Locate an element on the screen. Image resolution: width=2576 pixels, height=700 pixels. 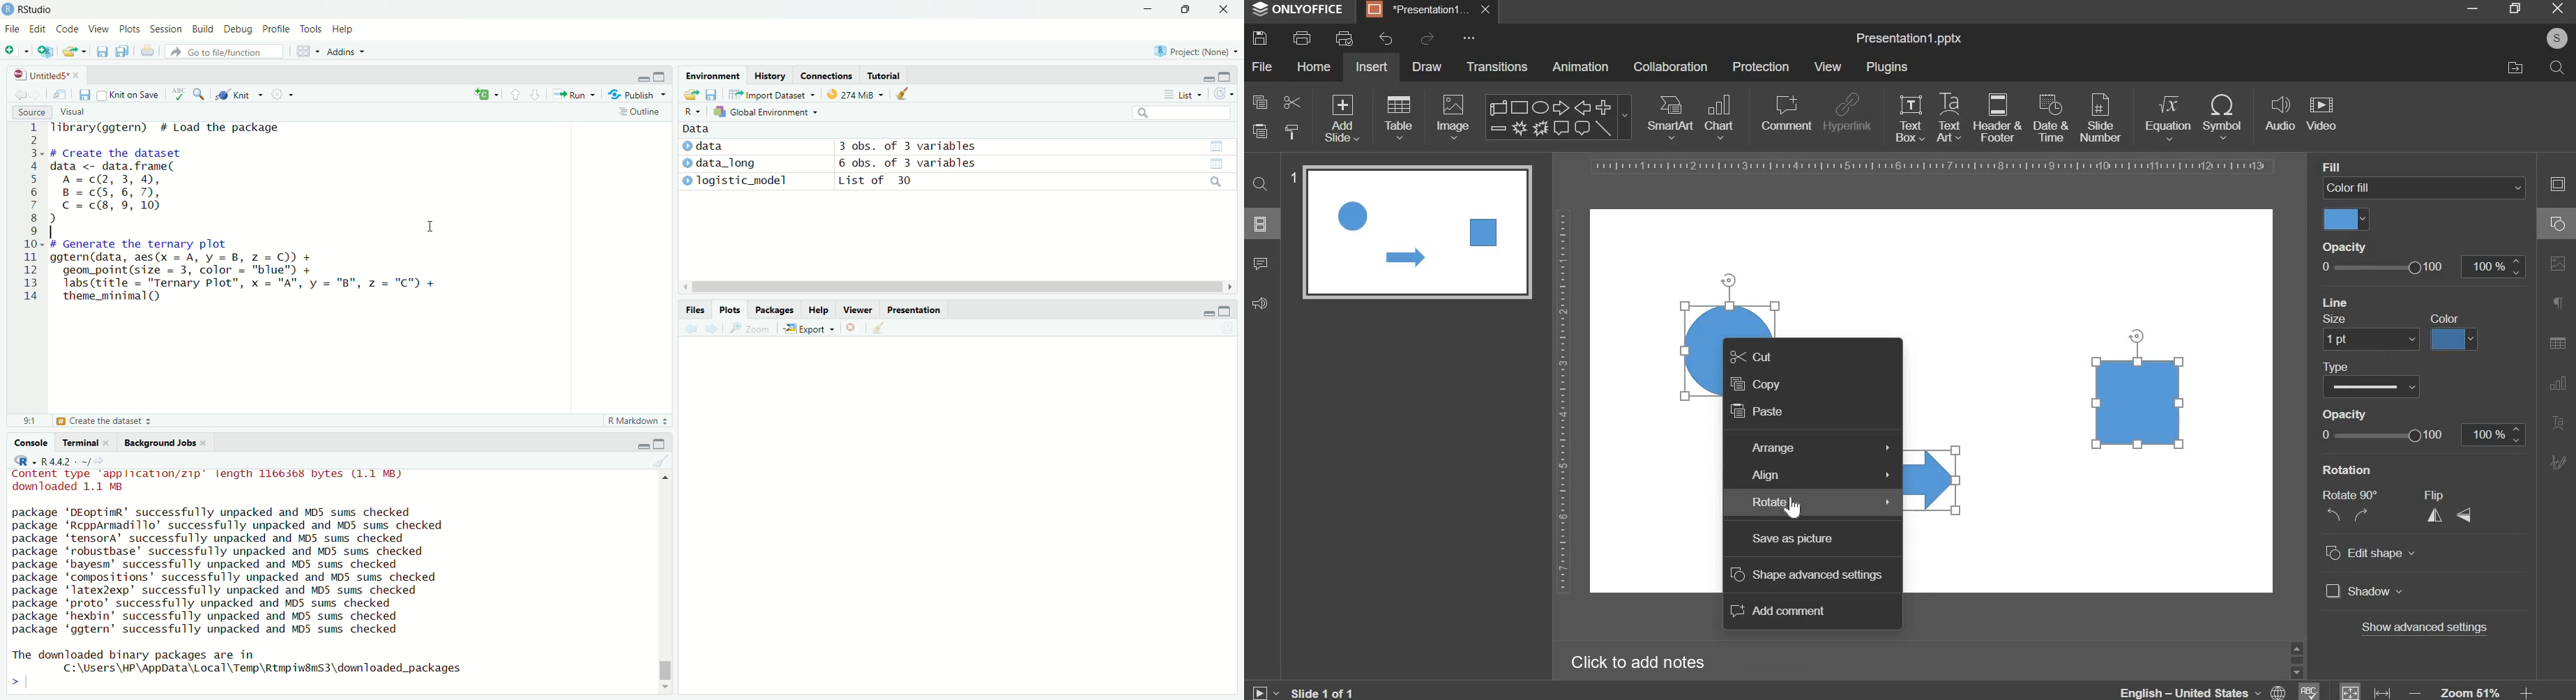
export is located at coordinates (690, 95).